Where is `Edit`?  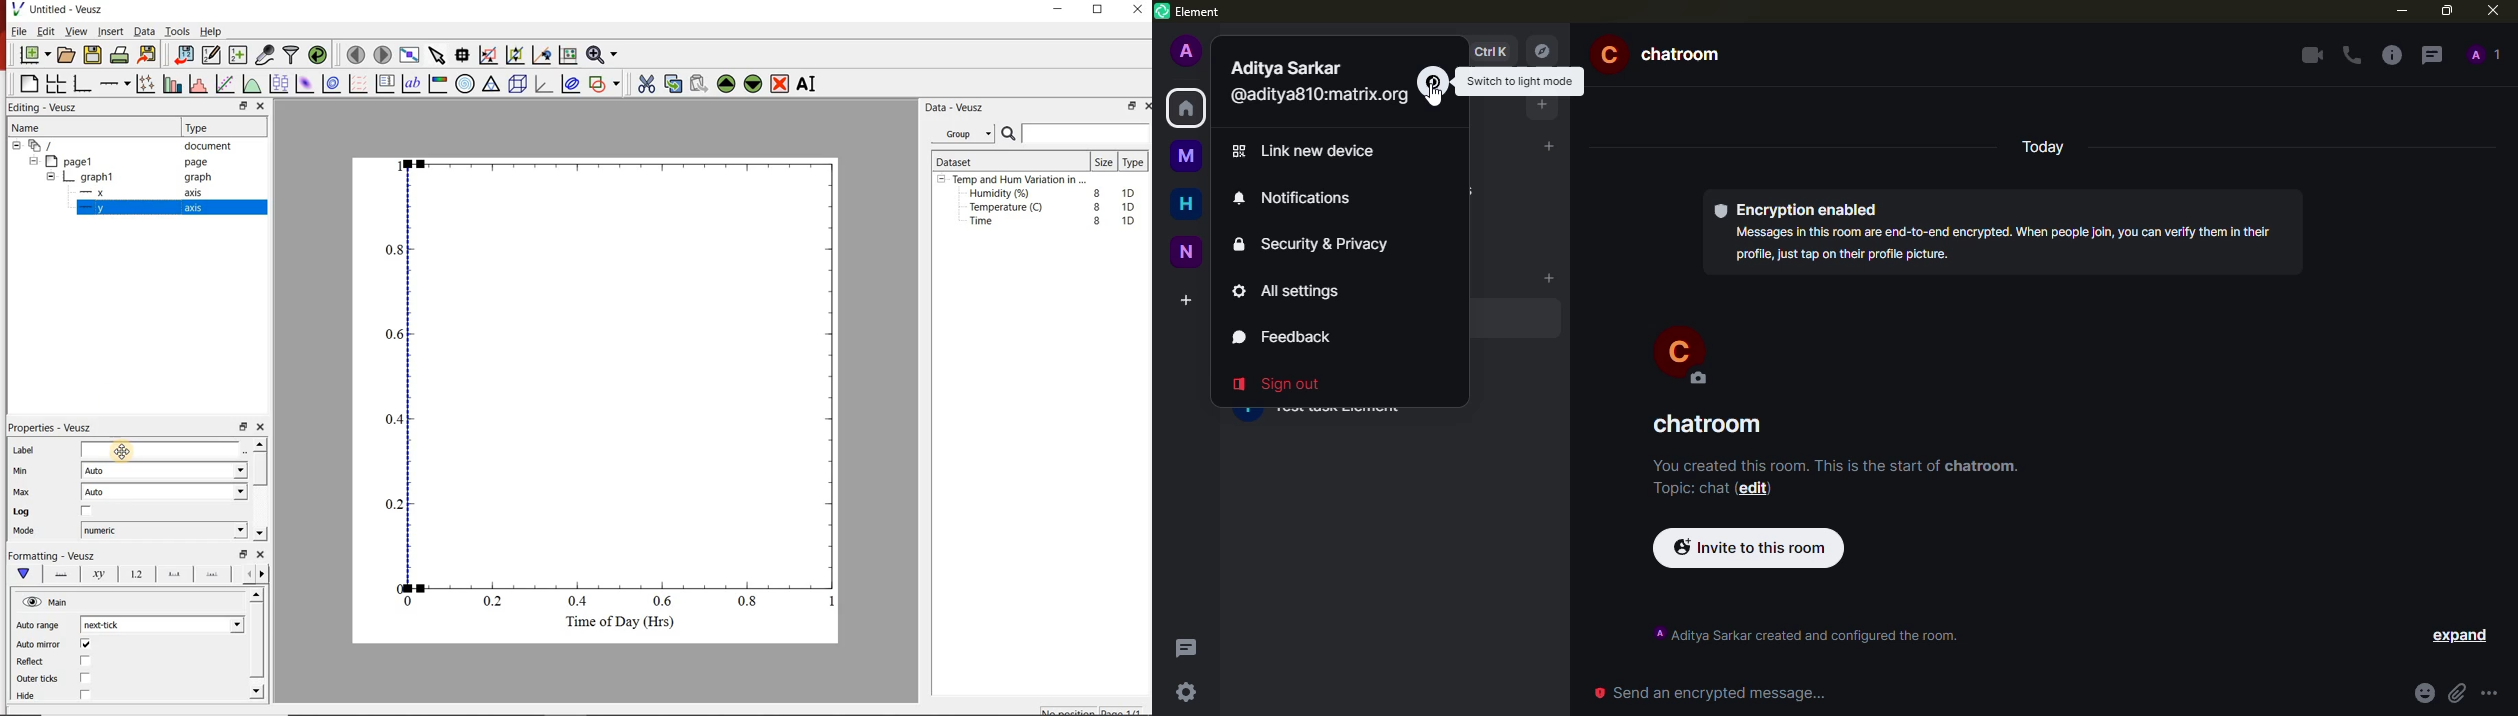 Edit is located at coordinates (46, 33).